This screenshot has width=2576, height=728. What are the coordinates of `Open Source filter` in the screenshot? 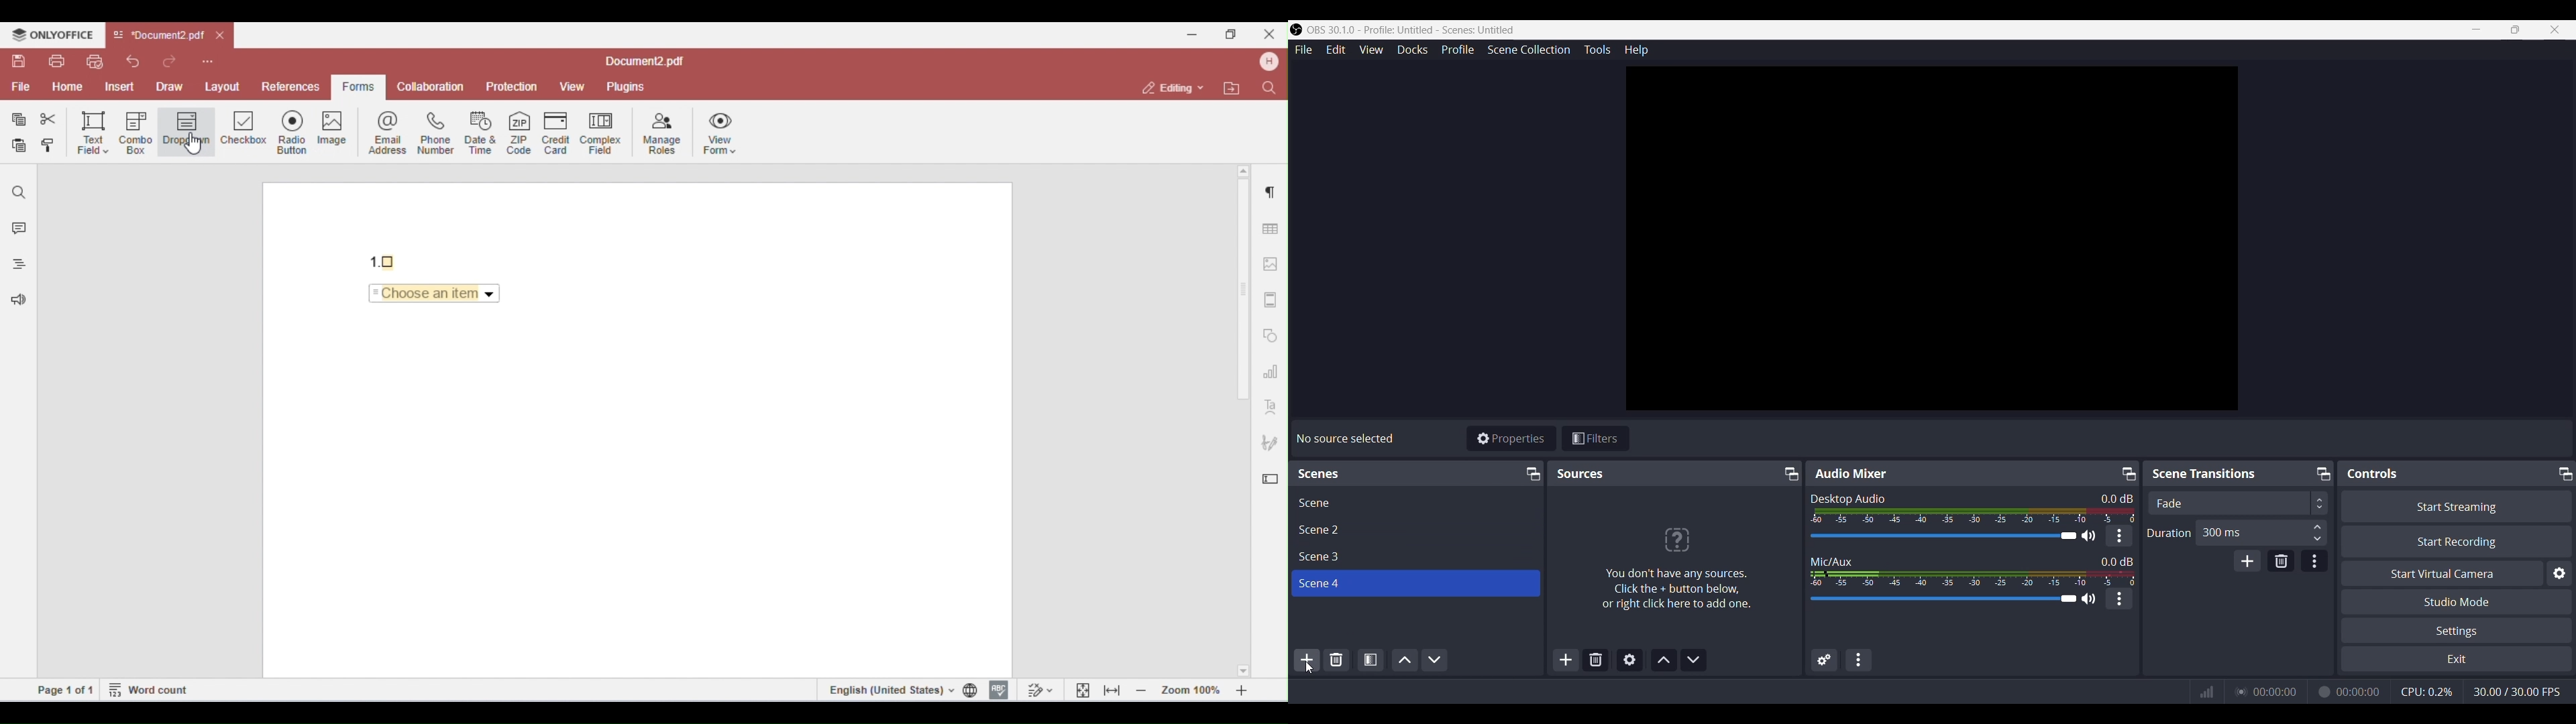 It's located at (1371, 659).